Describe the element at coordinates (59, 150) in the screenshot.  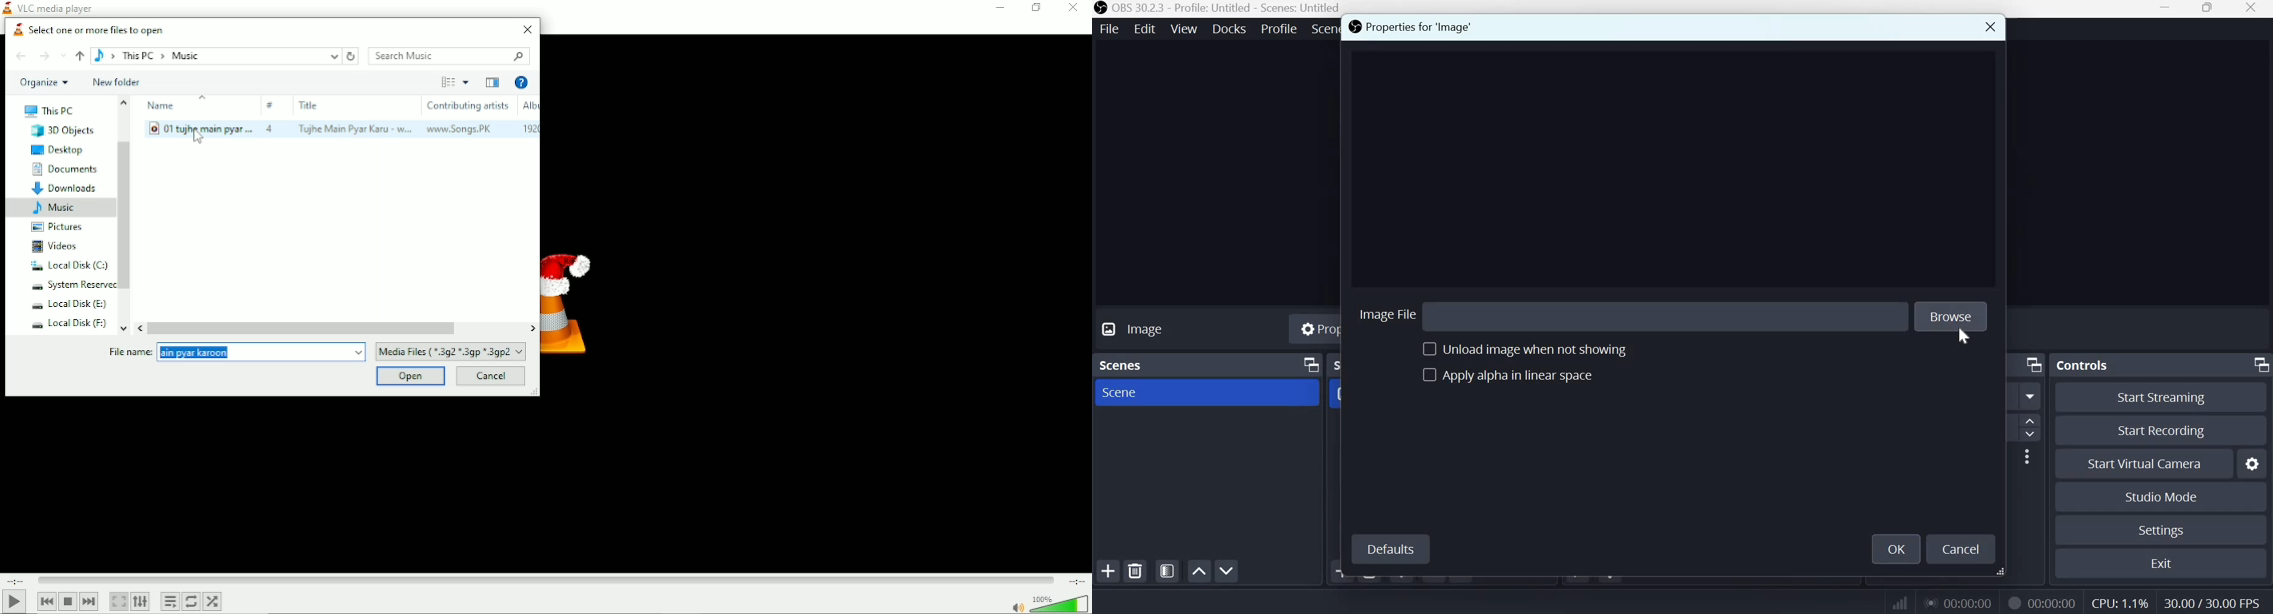
I see `Desktop` at that location.